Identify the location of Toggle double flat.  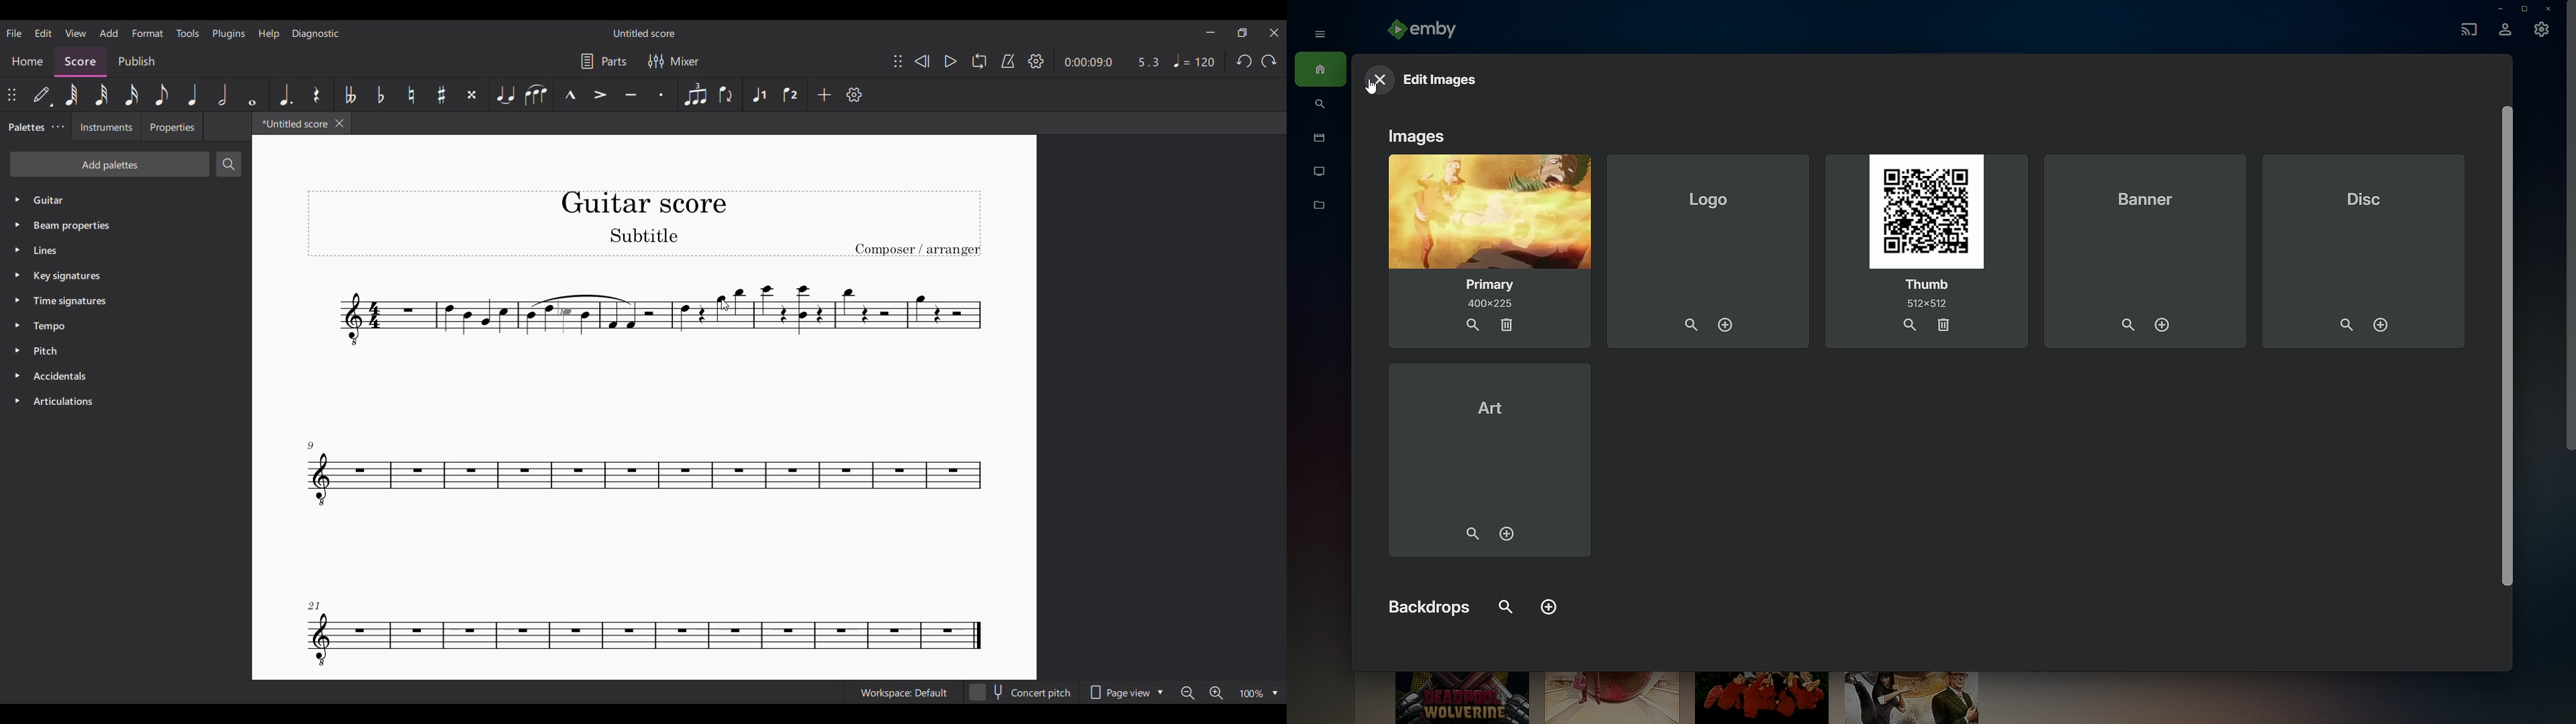
(350, 95).